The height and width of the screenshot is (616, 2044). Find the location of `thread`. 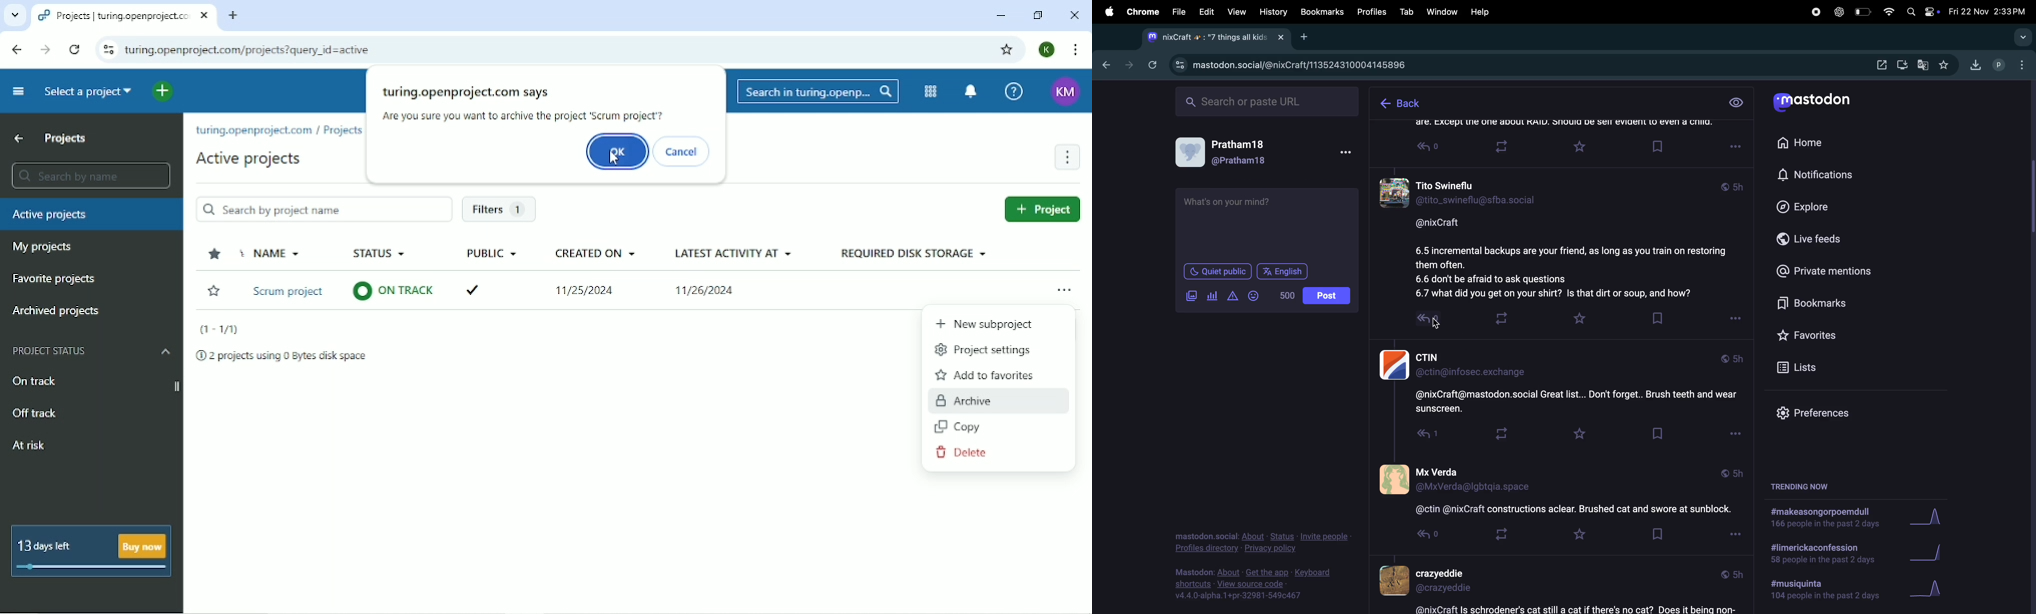

thread is located at coordinates (1557, 491).